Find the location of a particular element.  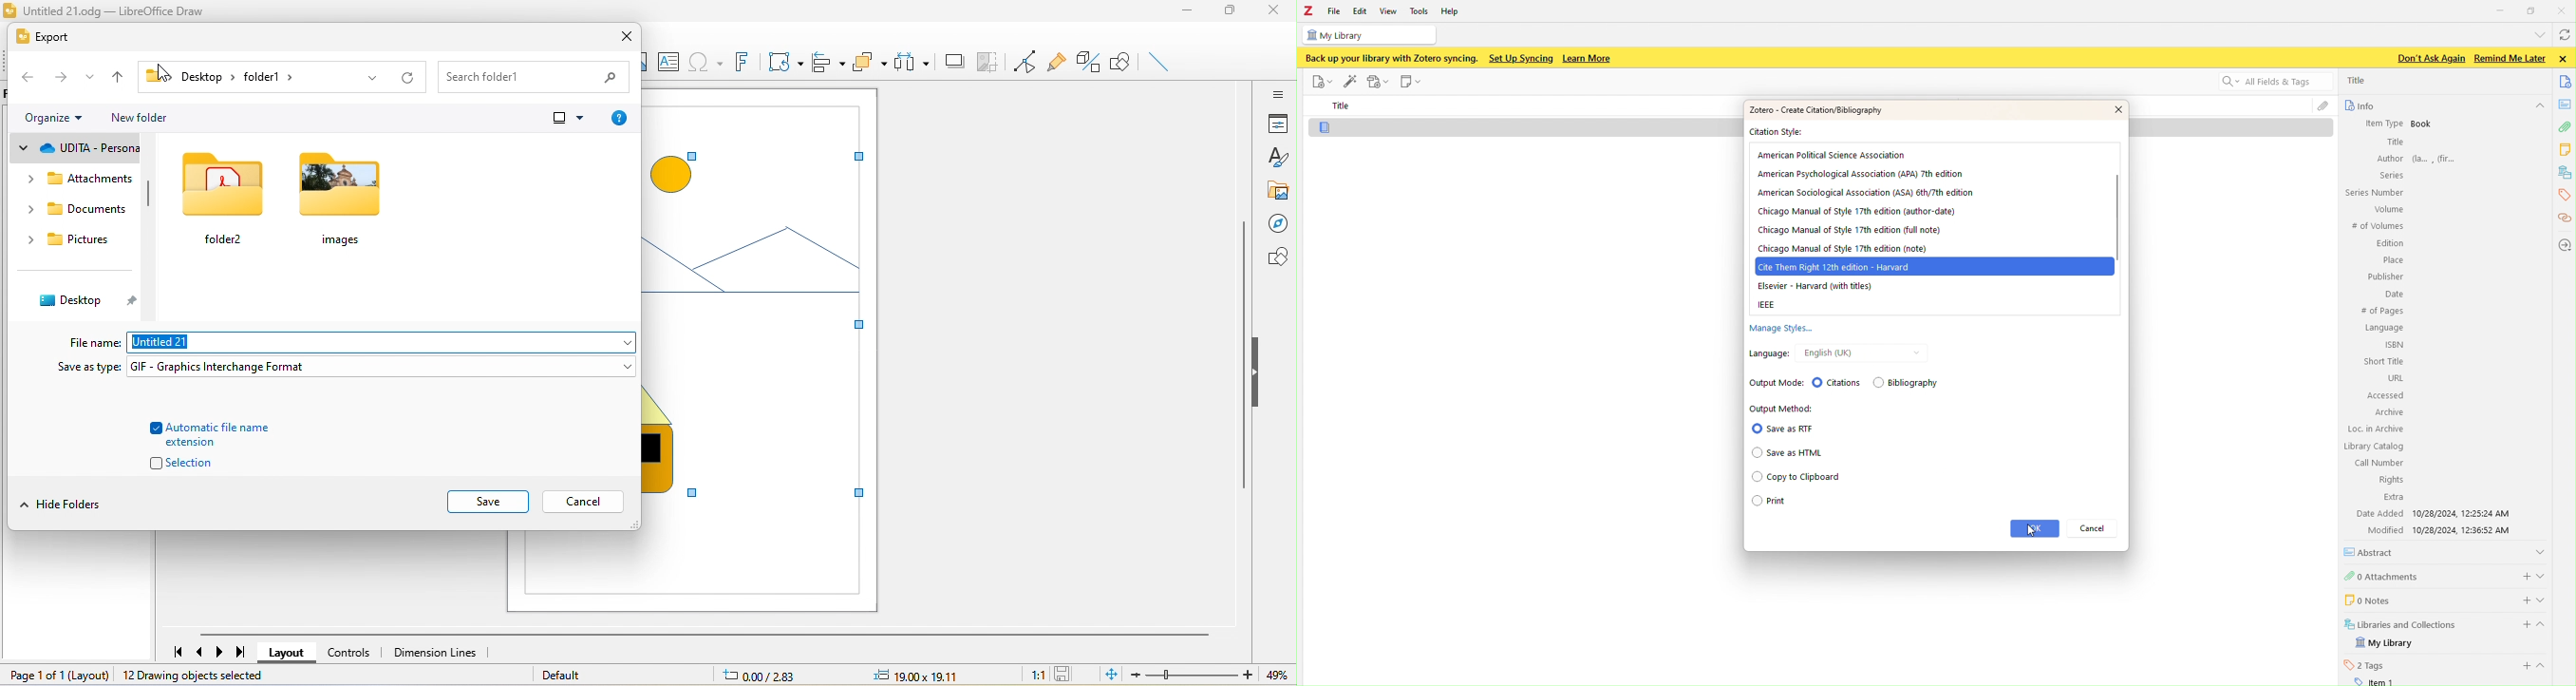

2 Tags is located at coordinates (2365, 665).